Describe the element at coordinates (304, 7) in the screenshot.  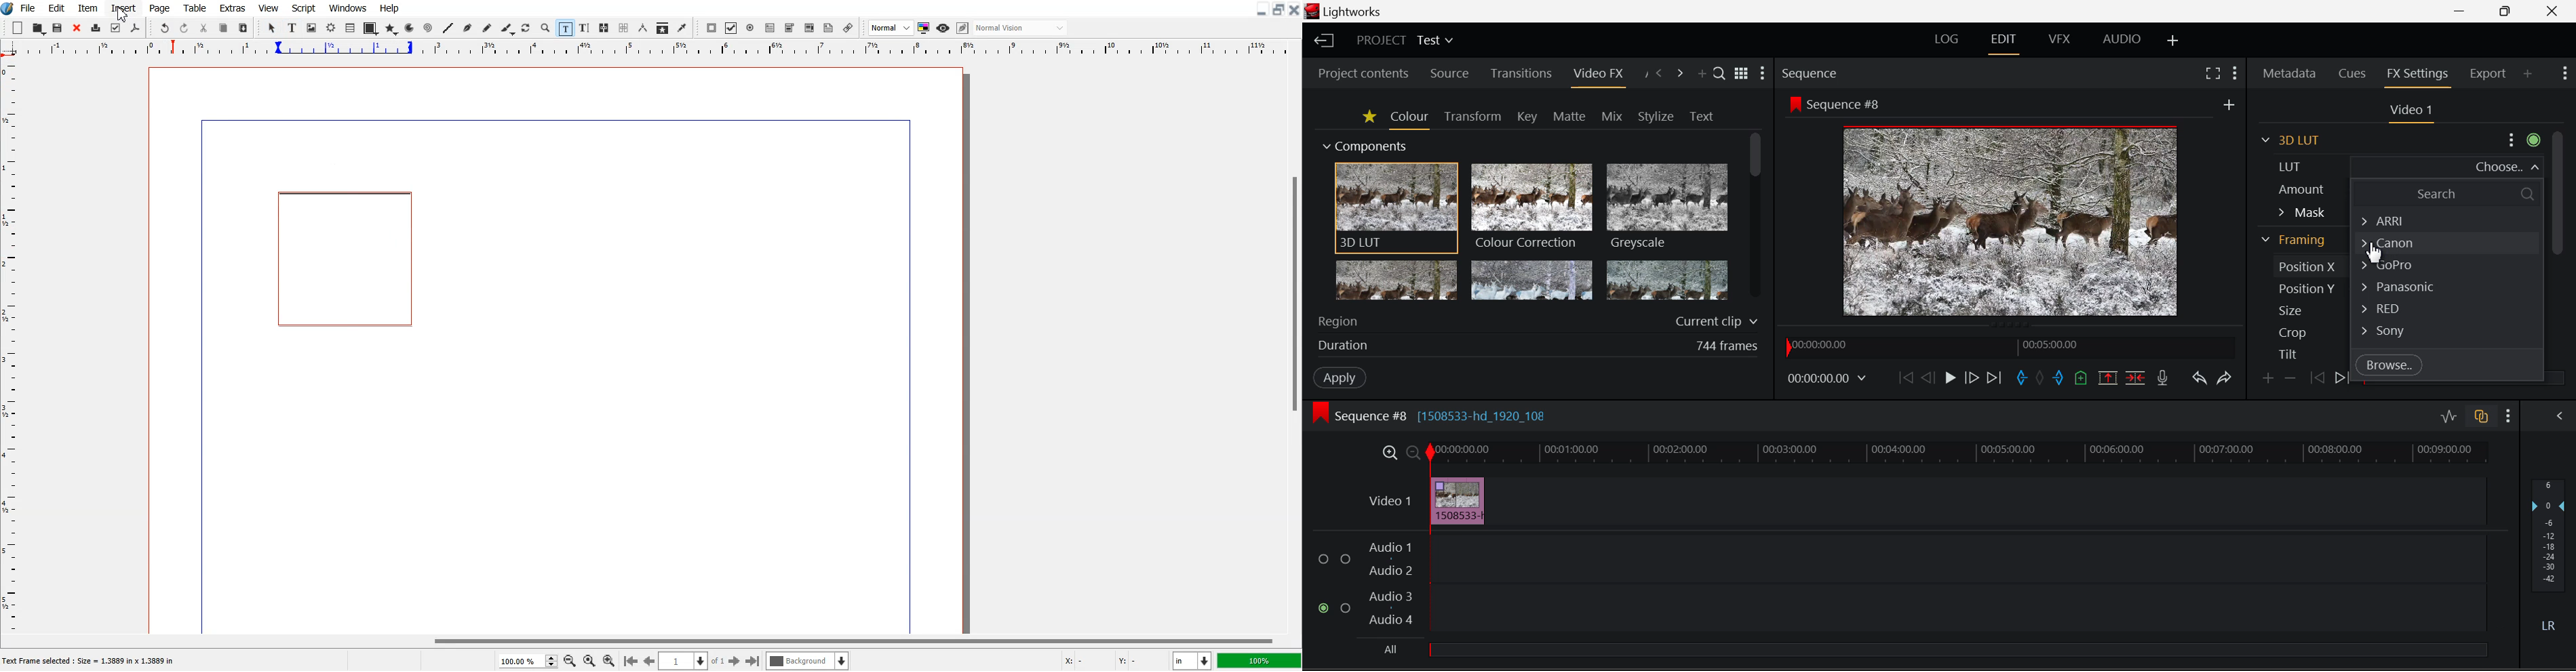
I see `Script` at that location.